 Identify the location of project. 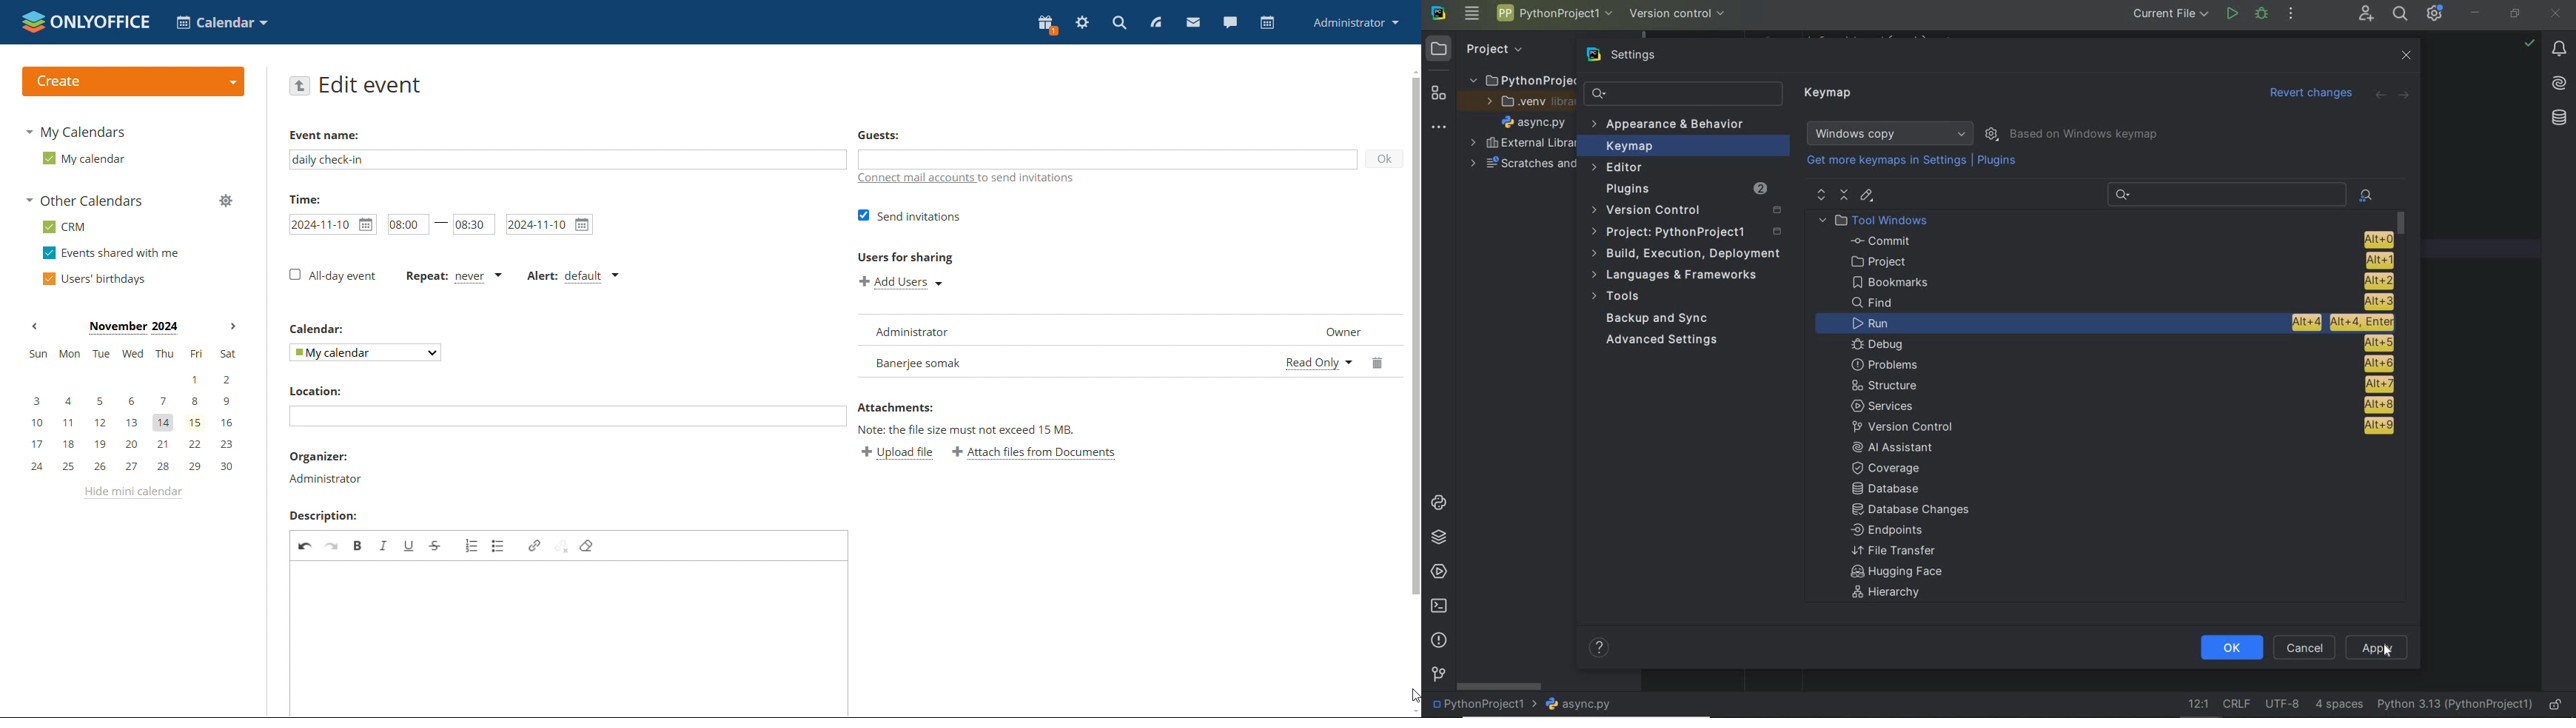
(2118, 261).